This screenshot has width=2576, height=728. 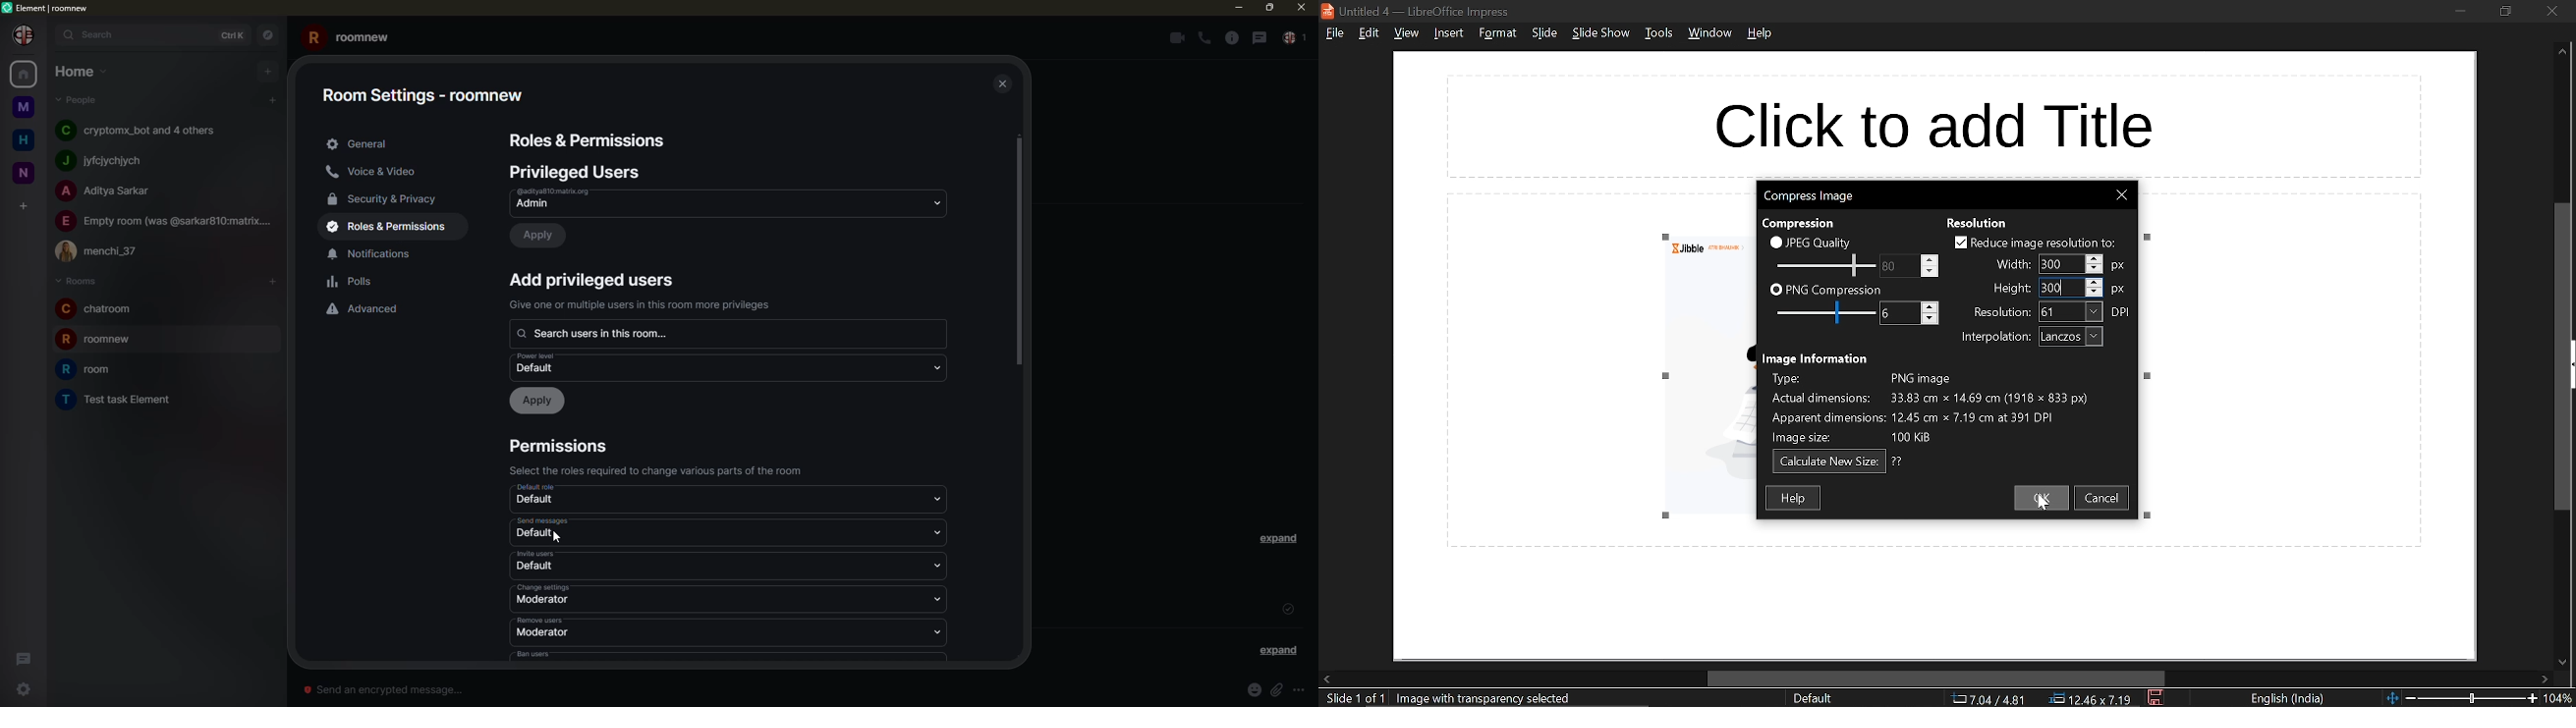 I want to click on room, so click(x=98, y=309).